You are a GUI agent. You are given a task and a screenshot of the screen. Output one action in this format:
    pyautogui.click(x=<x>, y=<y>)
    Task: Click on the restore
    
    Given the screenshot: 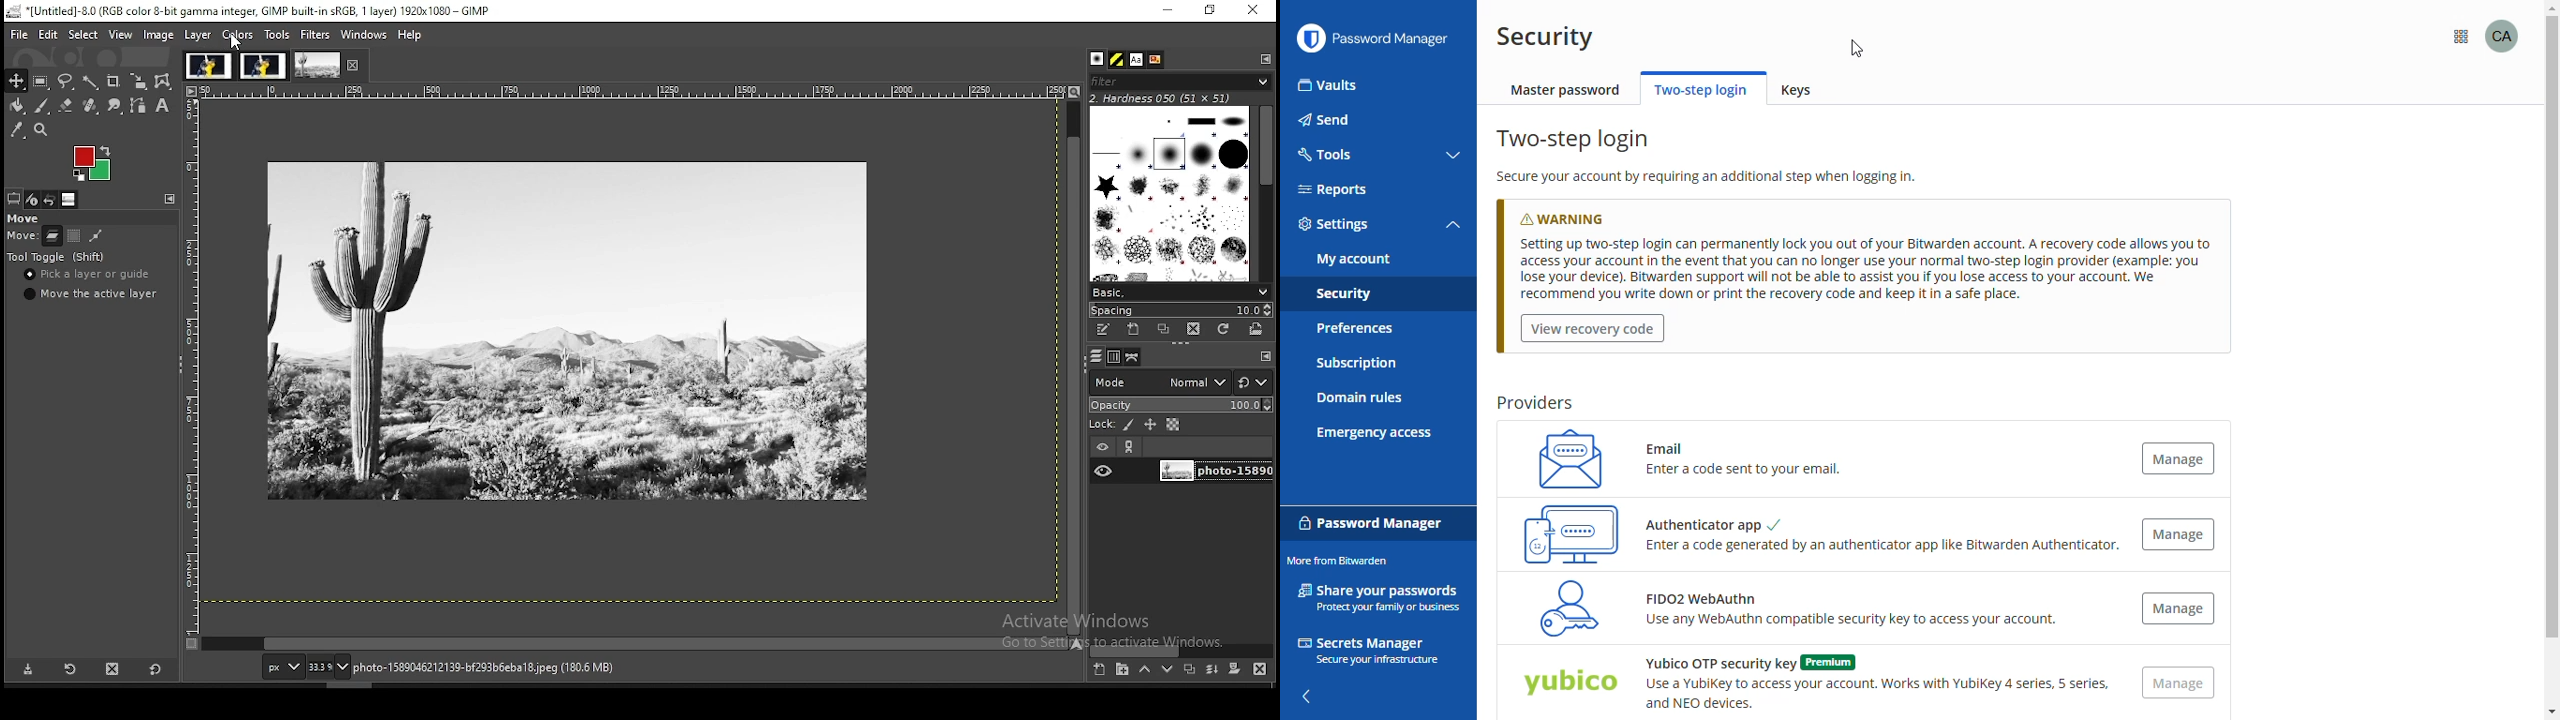 What is the action you would take?
    pyautogui.click(x=1211, y=10)
    